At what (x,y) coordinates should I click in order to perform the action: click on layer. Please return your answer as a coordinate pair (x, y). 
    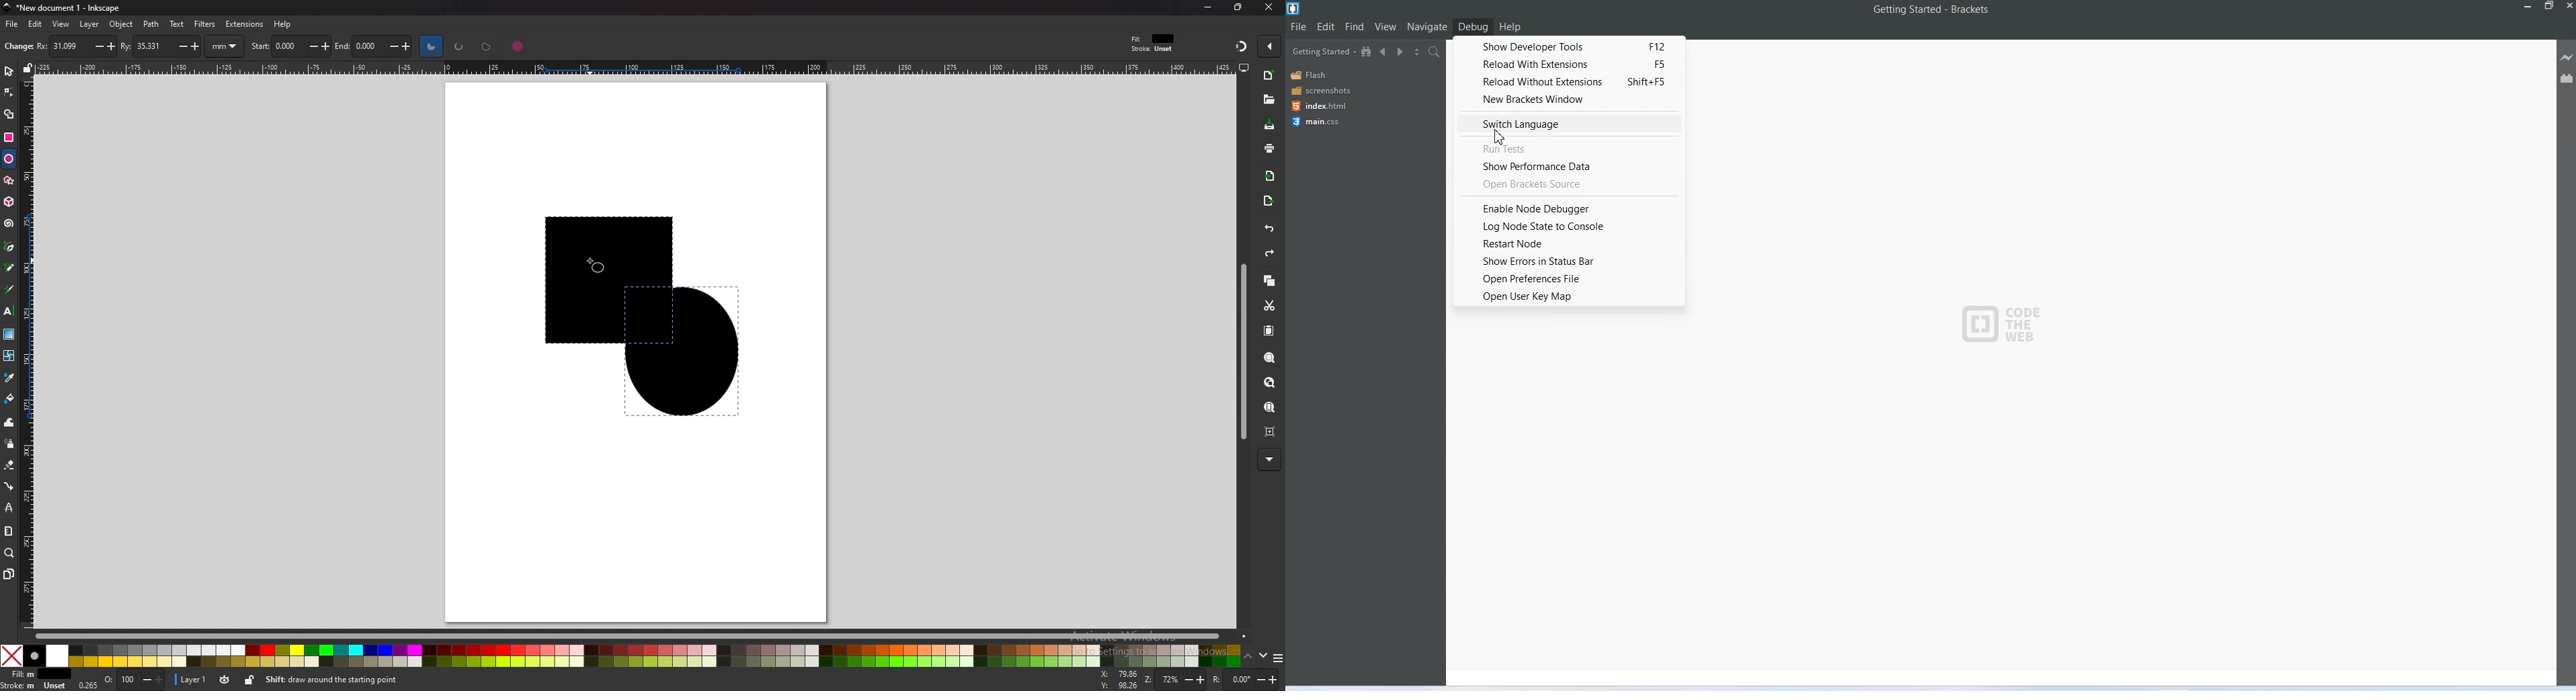
    Looking at the image, I should click on (90, 25).